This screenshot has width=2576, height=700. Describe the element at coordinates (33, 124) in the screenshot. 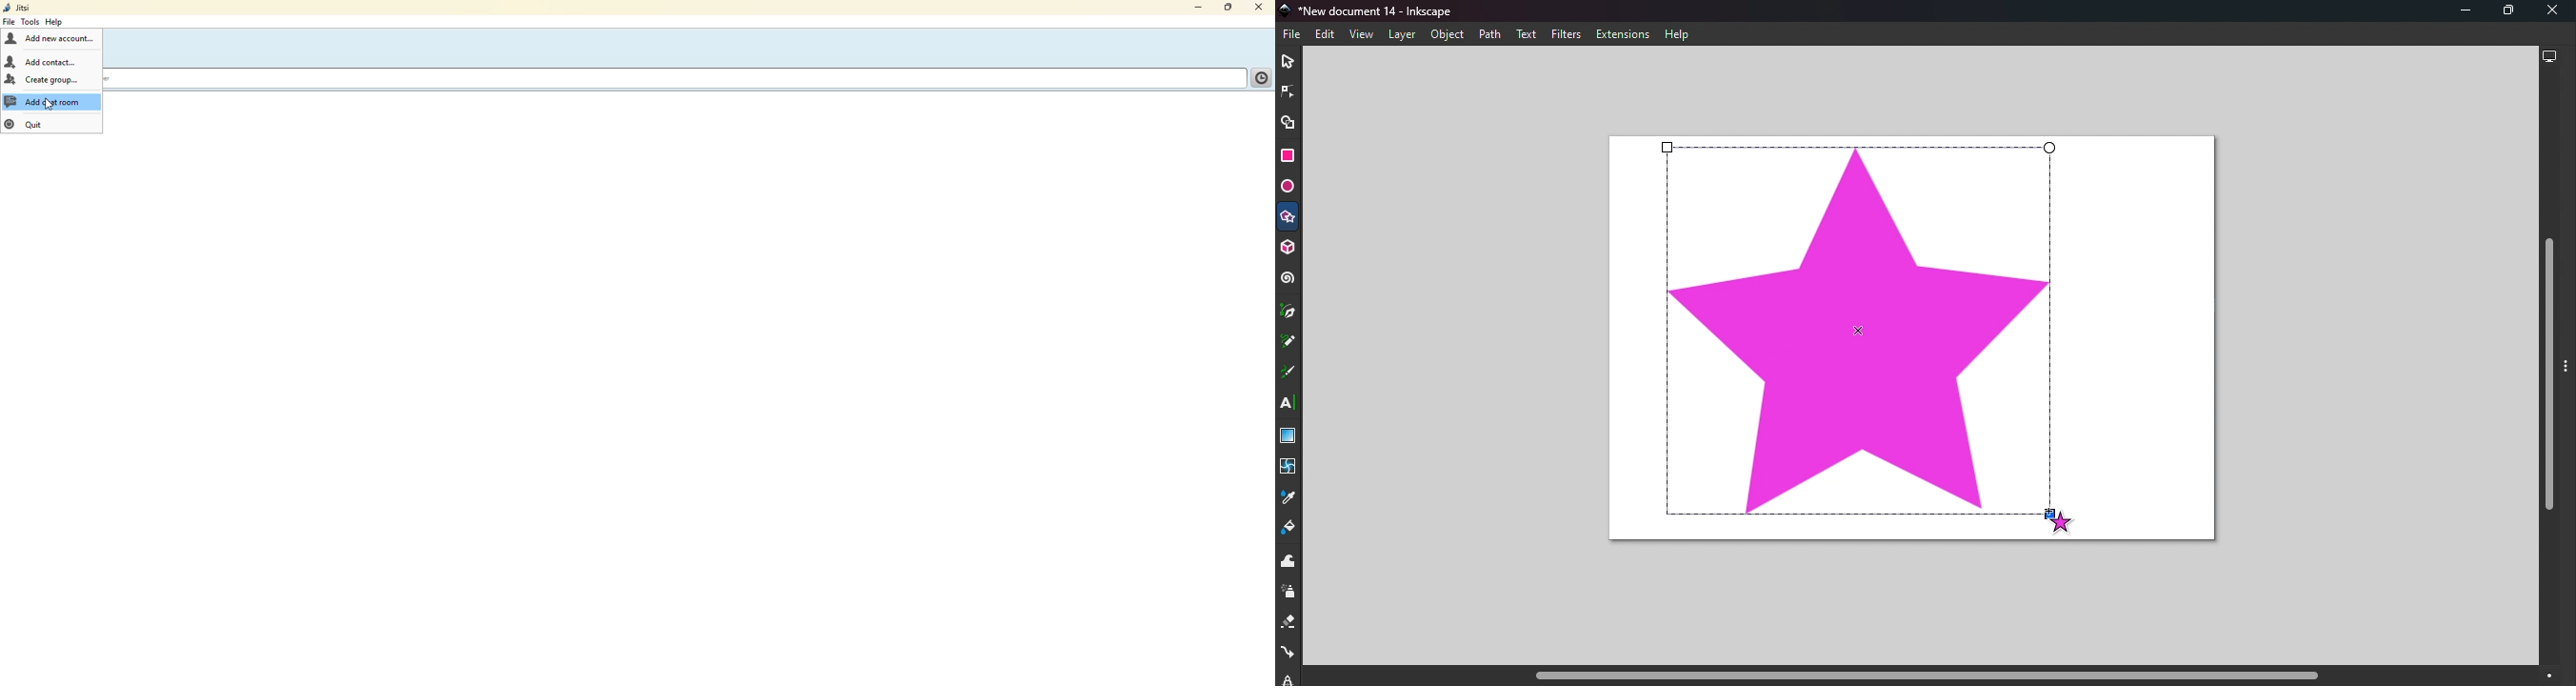

I see `quit` at that location.